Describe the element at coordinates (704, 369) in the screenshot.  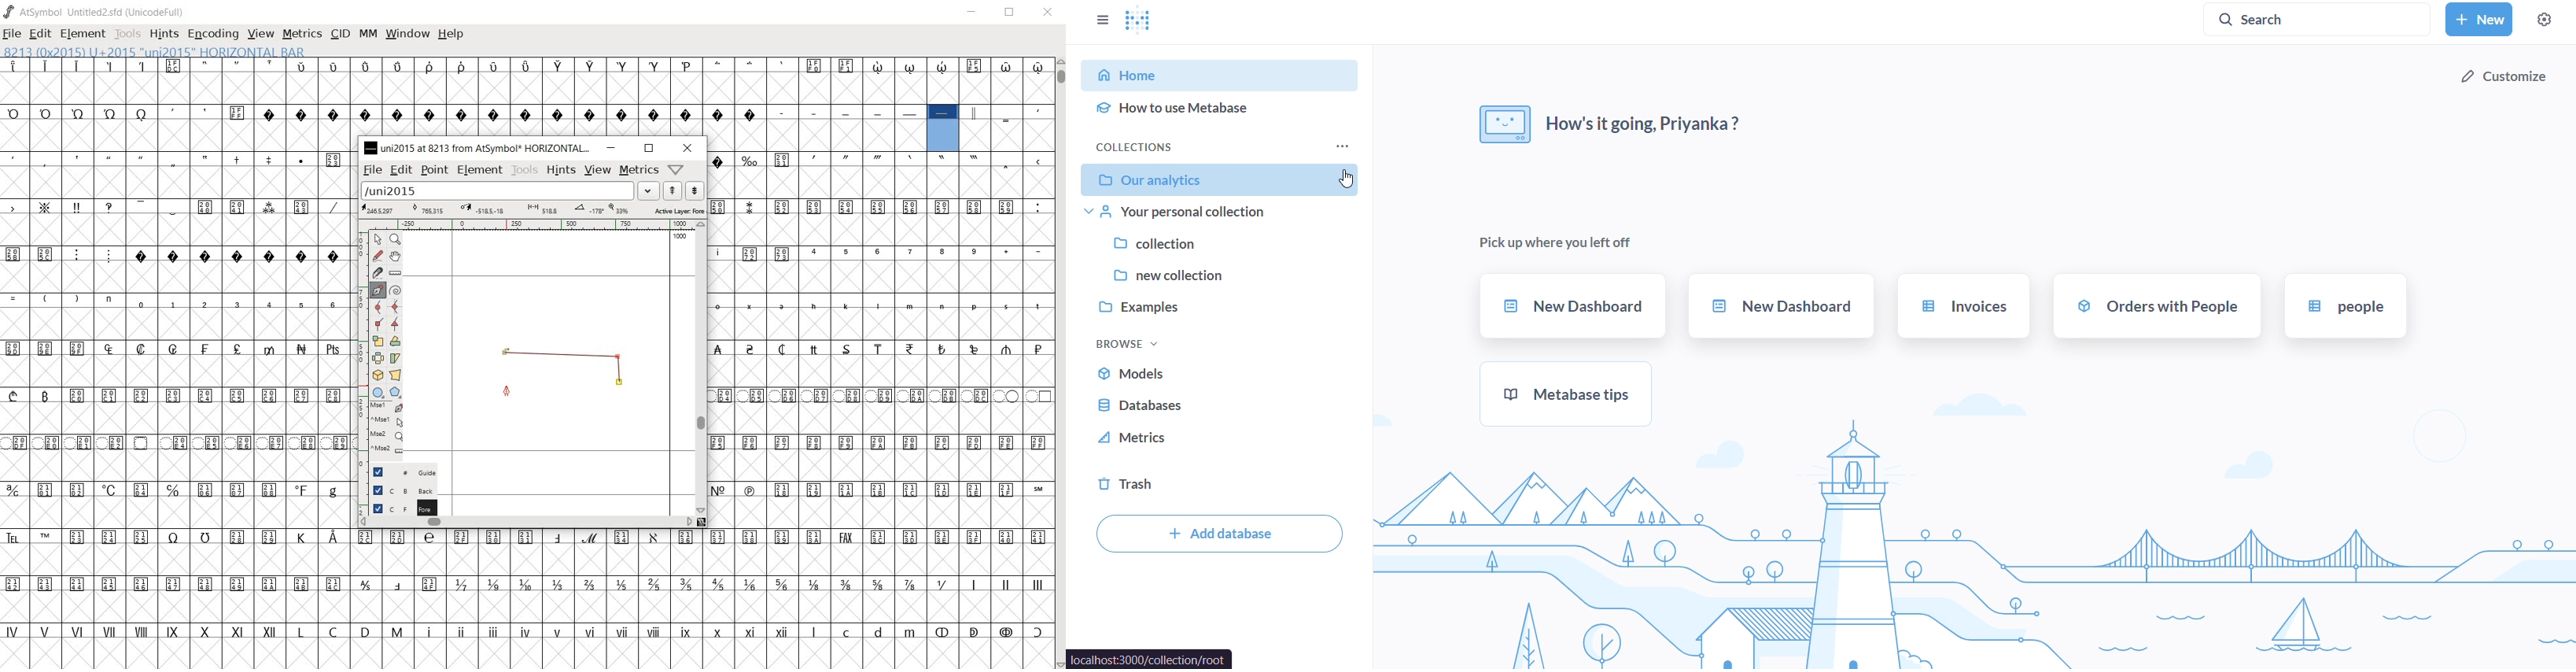
I see `scrollbar` at that location.